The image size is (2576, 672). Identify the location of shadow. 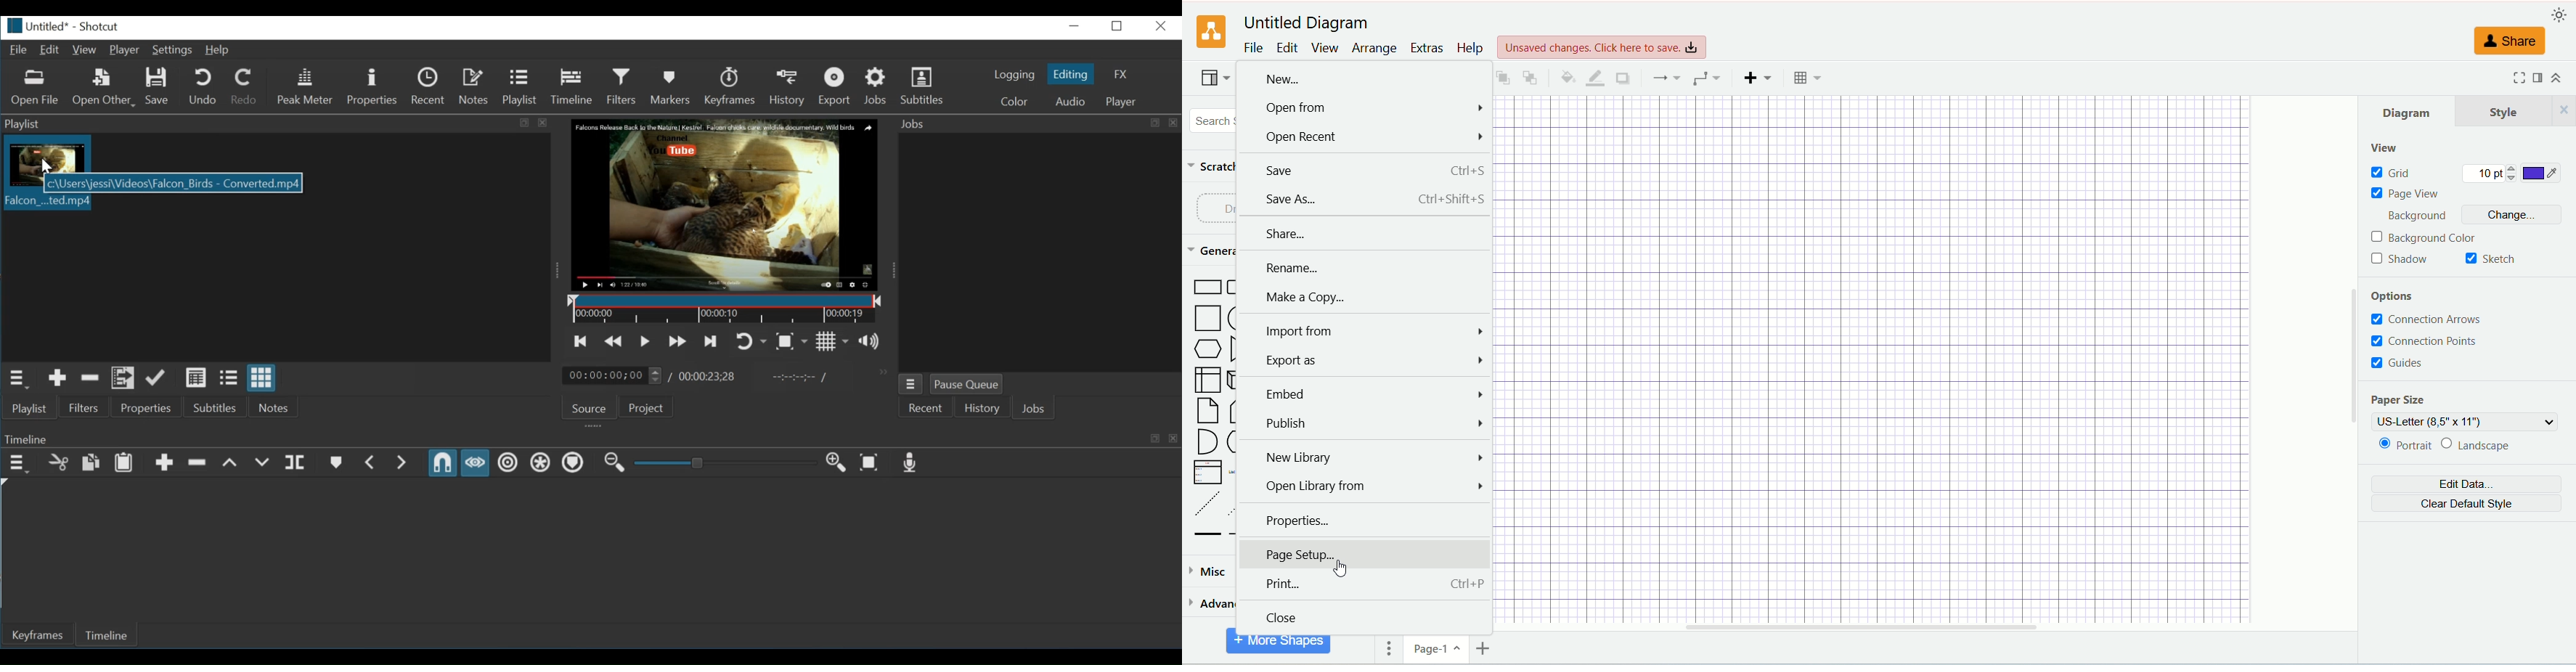
(2400, 260).